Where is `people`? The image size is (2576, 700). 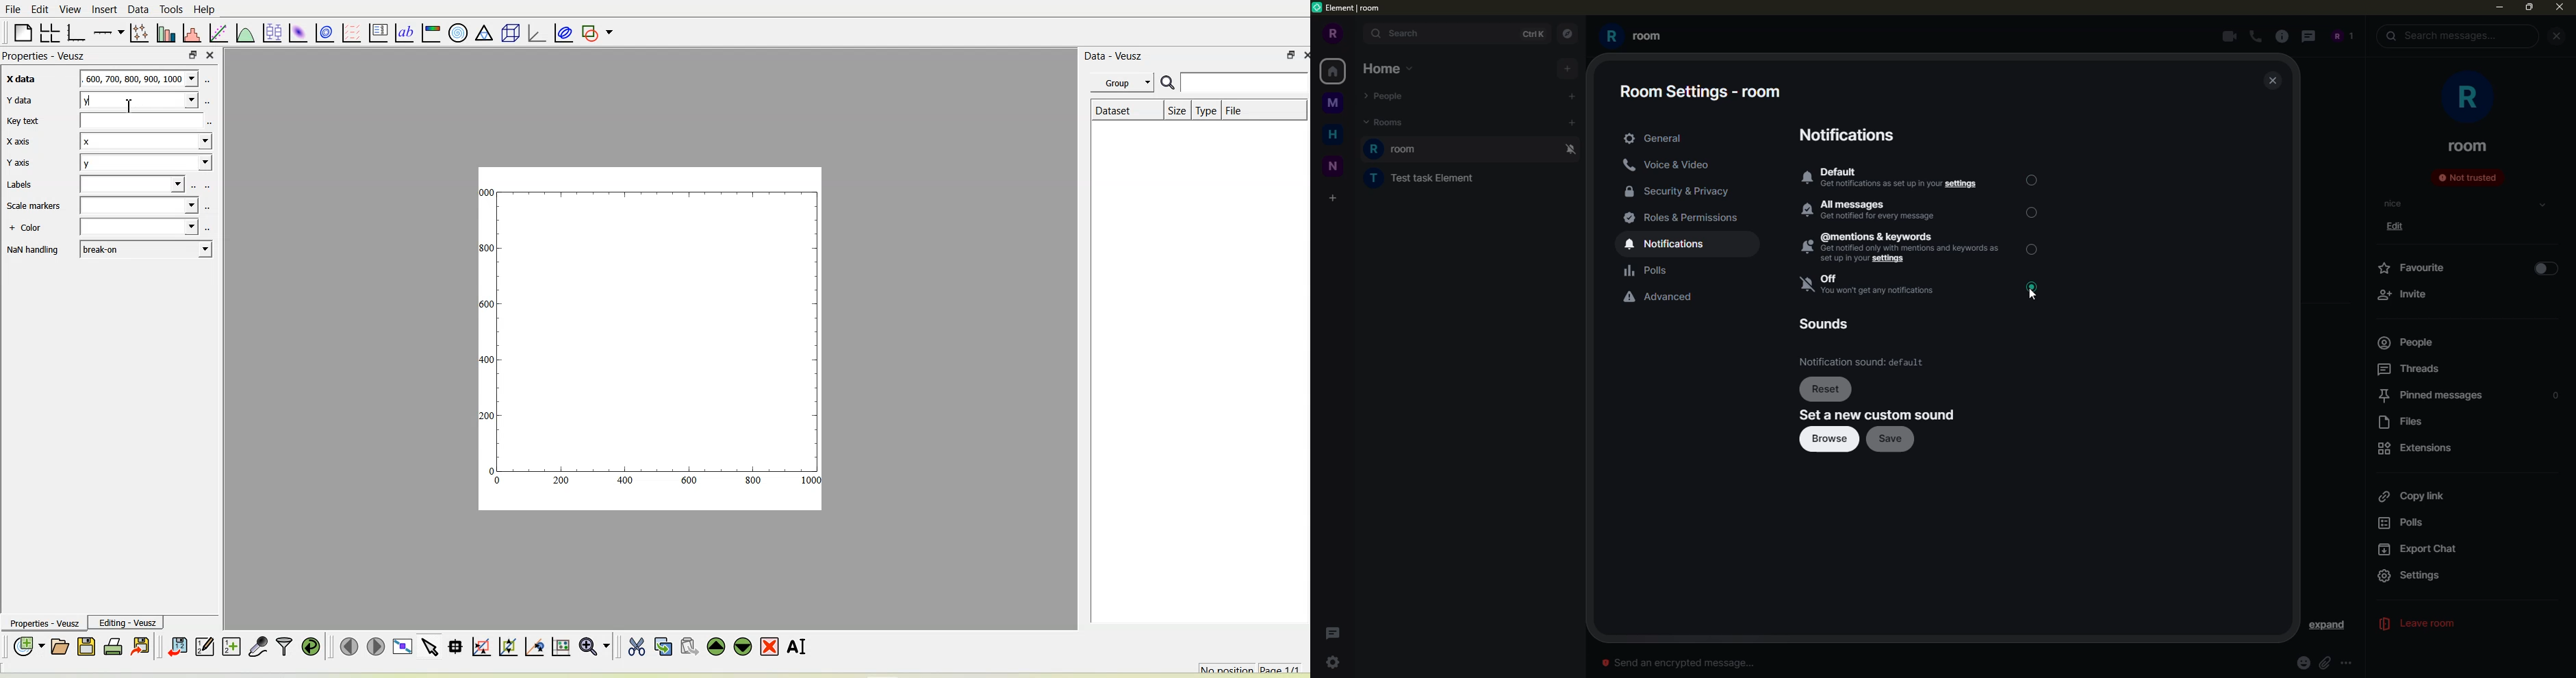 people is located at coordinates (1388, 94).